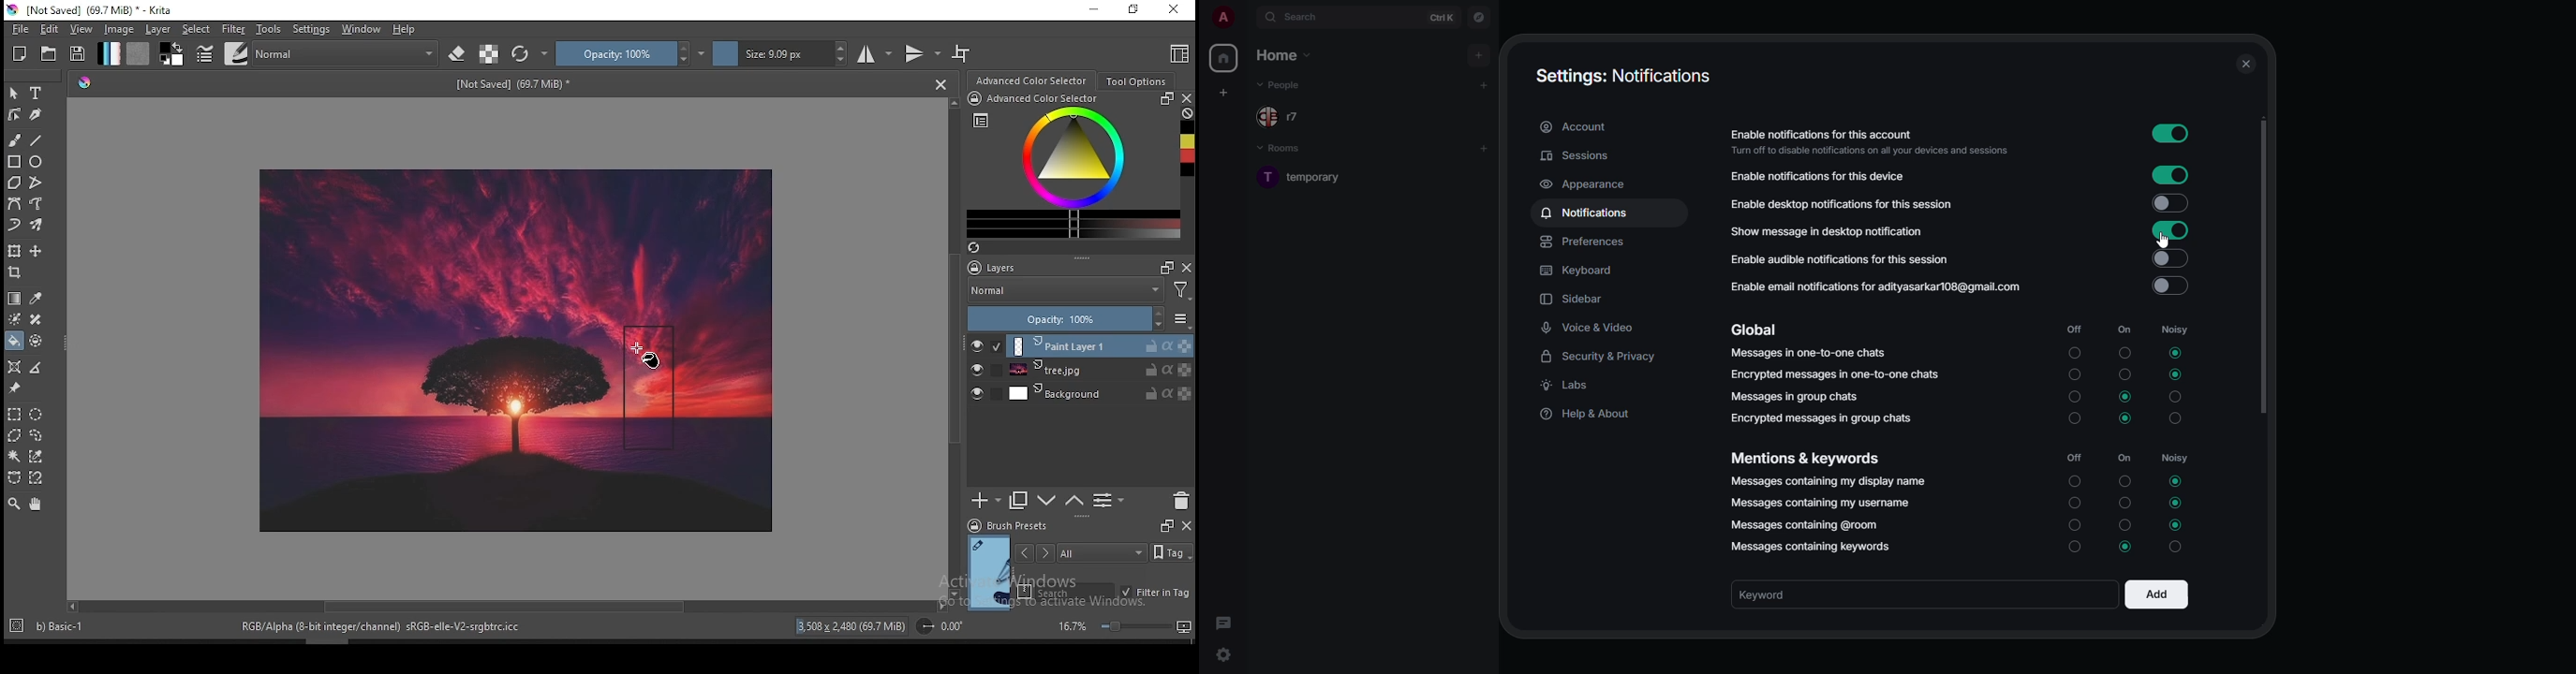 The image size is (2576, 700). What do you see at coordinates (1591, 414) in the screenshot?
I see `help & about` at bounding box center [1591, 414].